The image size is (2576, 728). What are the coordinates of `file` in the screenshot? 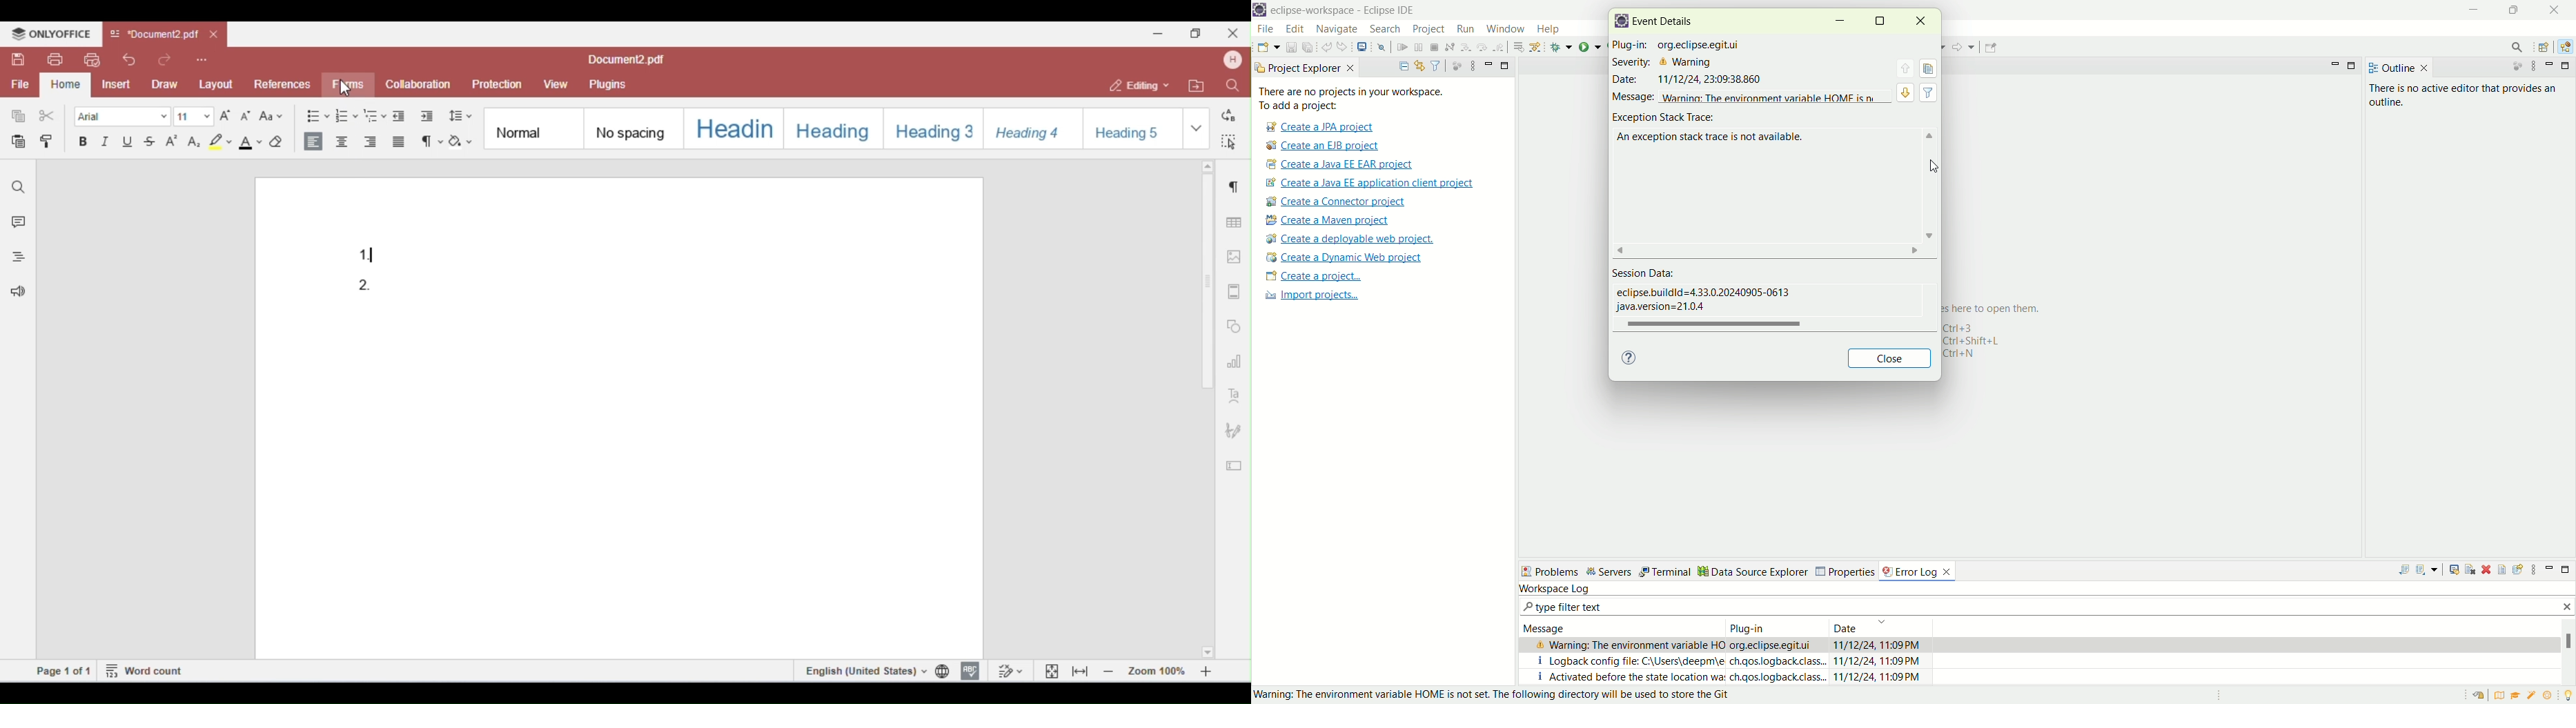 It's located at (1264, 28).